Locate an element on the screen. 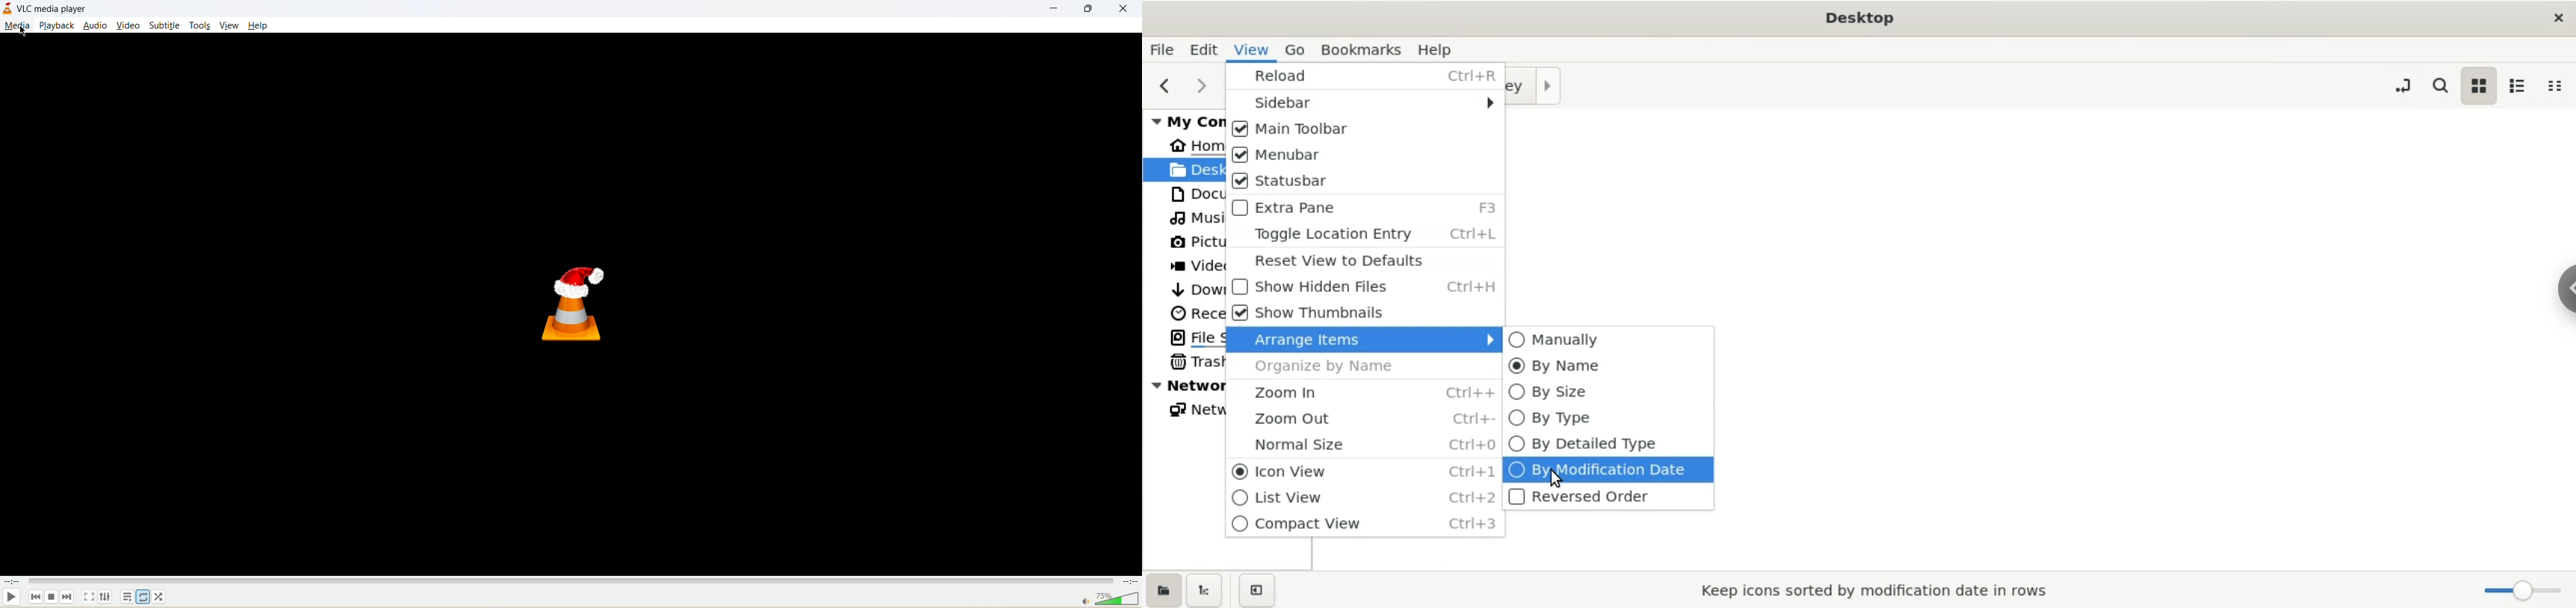  Desktop is located at coordinates (1860, 17).